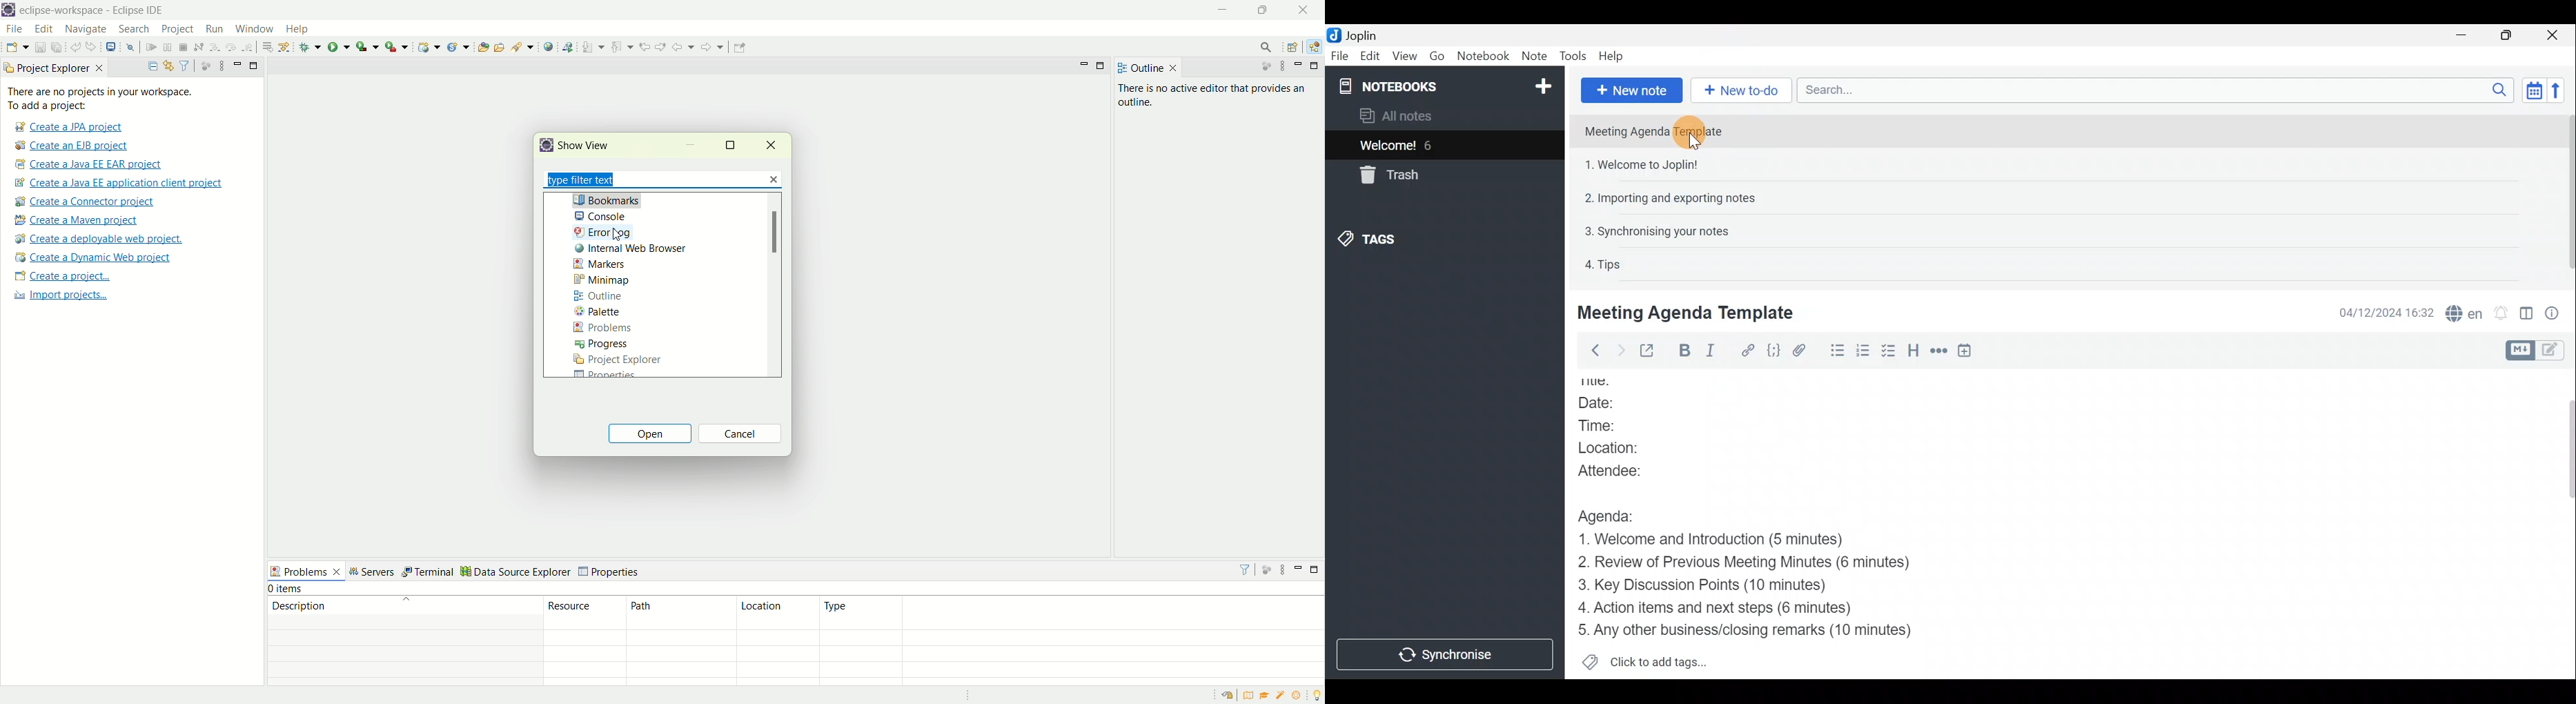  What do you see at coordinates (1625, 469) in the screenshot?
I see `Attendee:` at bounding box center [1625, 469].